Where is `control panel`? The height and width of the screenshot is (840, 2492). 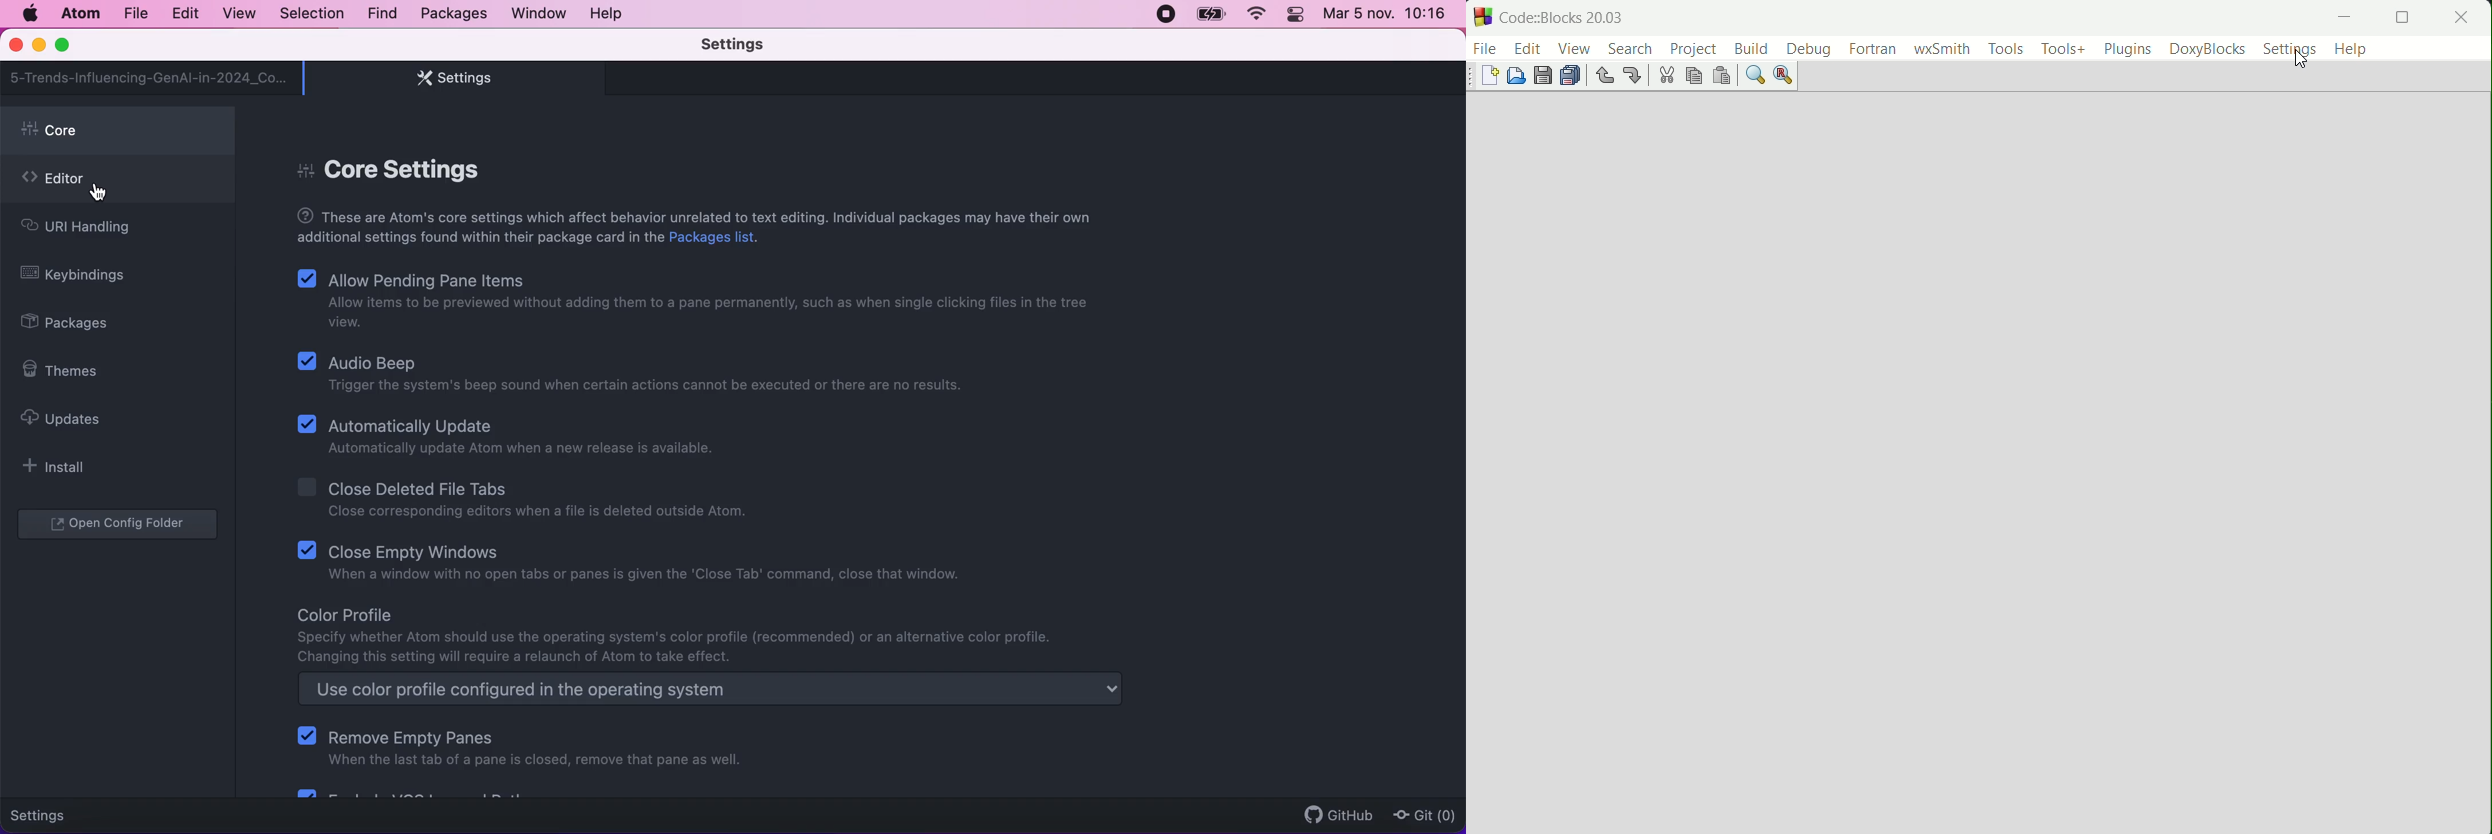
control panel is located at coordinates (1297, 16).